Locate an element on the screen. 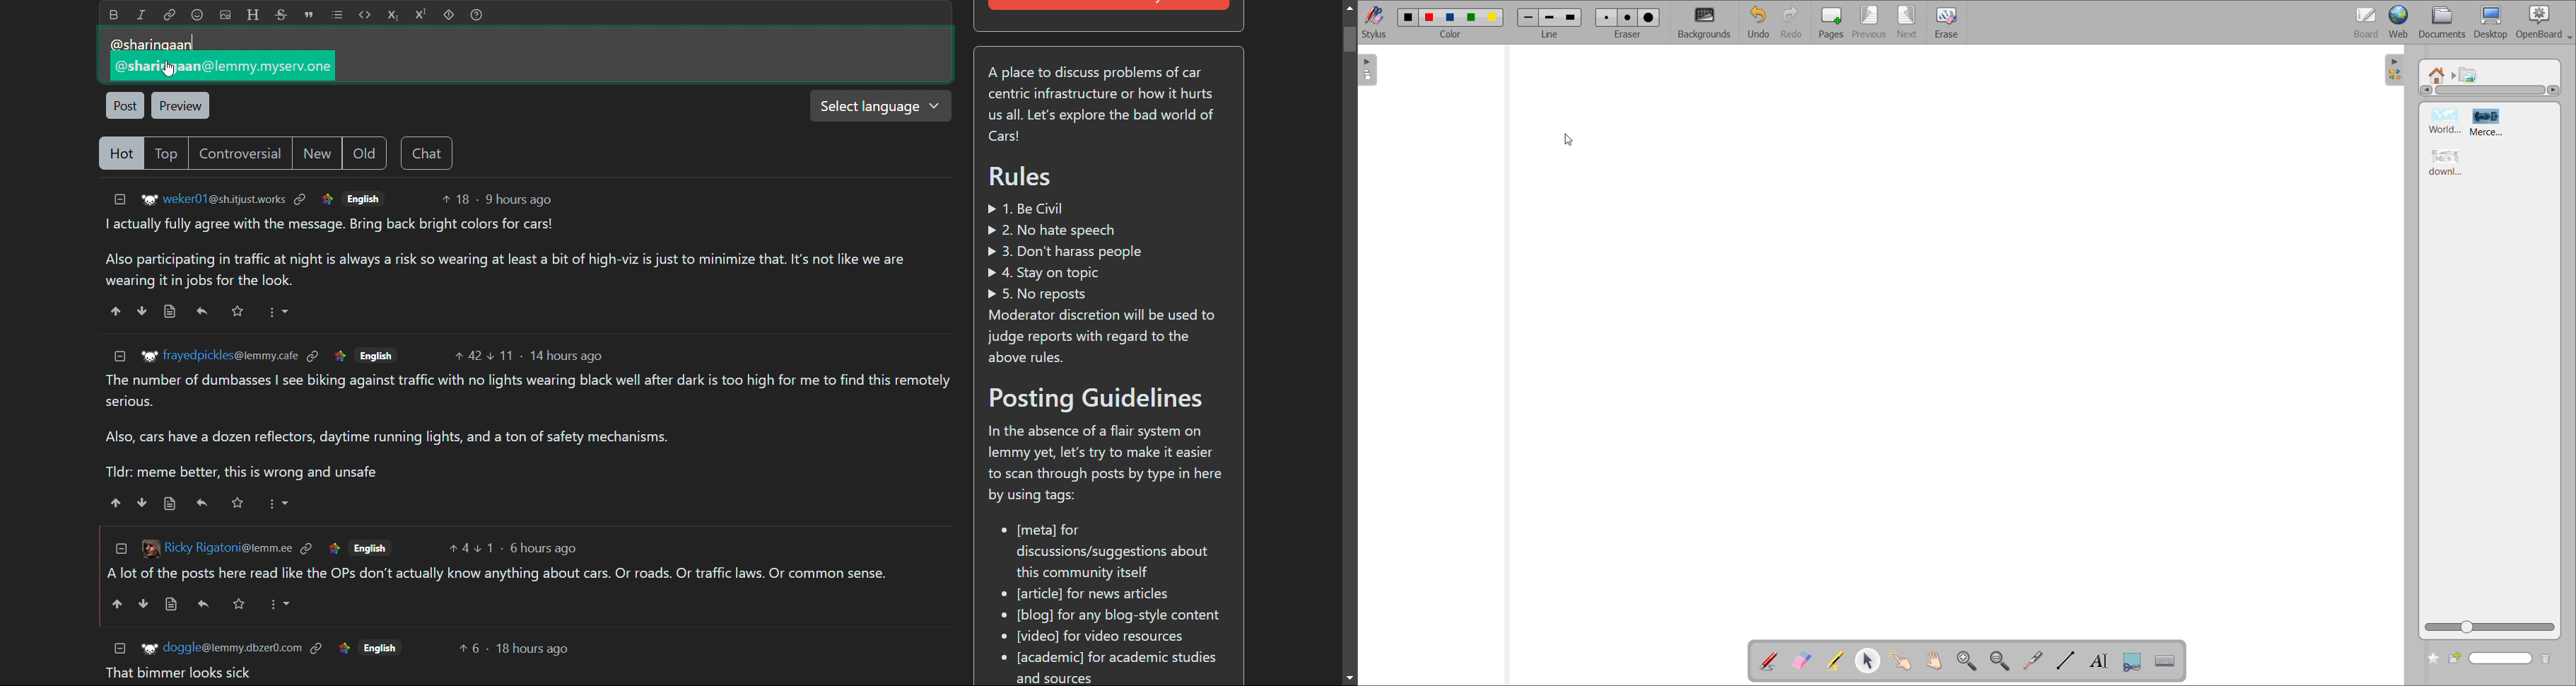 The image size is (2576, 700). erase annotation is located at coordinates (1801, 661).